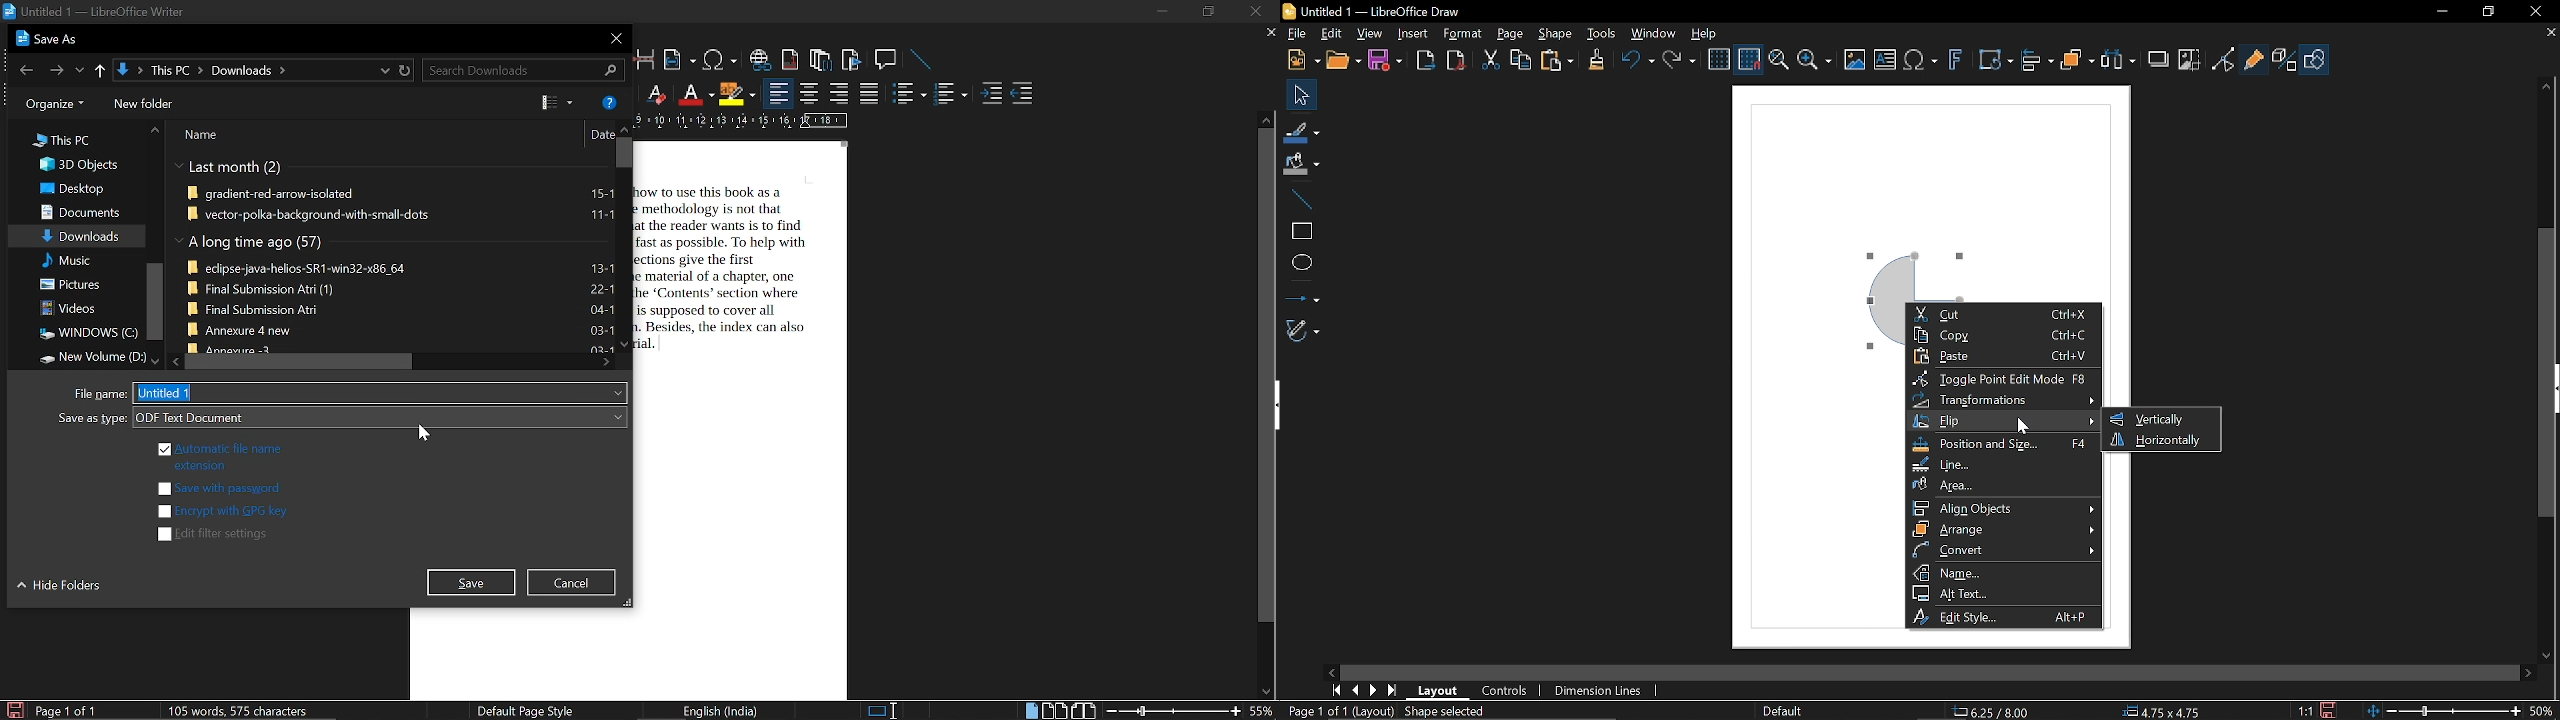  What do you see at coordinates (722, 60) in the screenshot?
I see `insert symbol` at bounding box center [722, 60].